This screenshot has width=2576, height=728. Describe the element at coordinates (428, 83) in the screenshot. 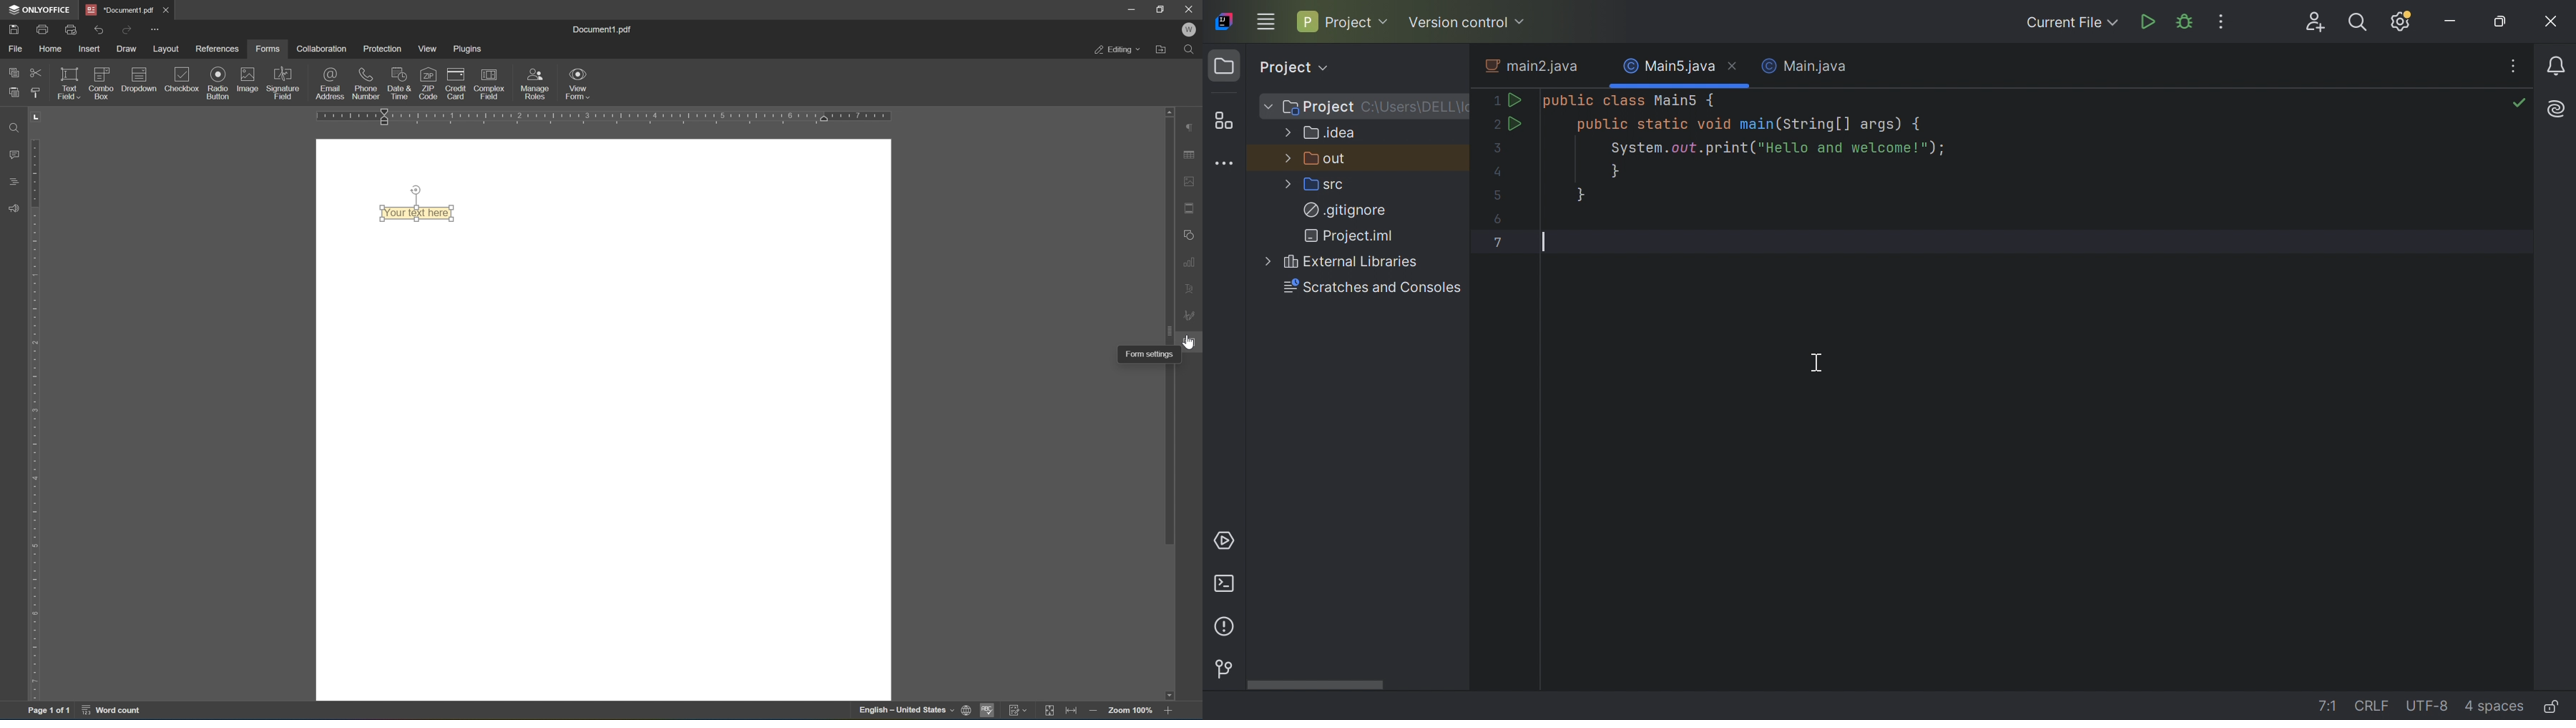

I see `zip code` at that location.